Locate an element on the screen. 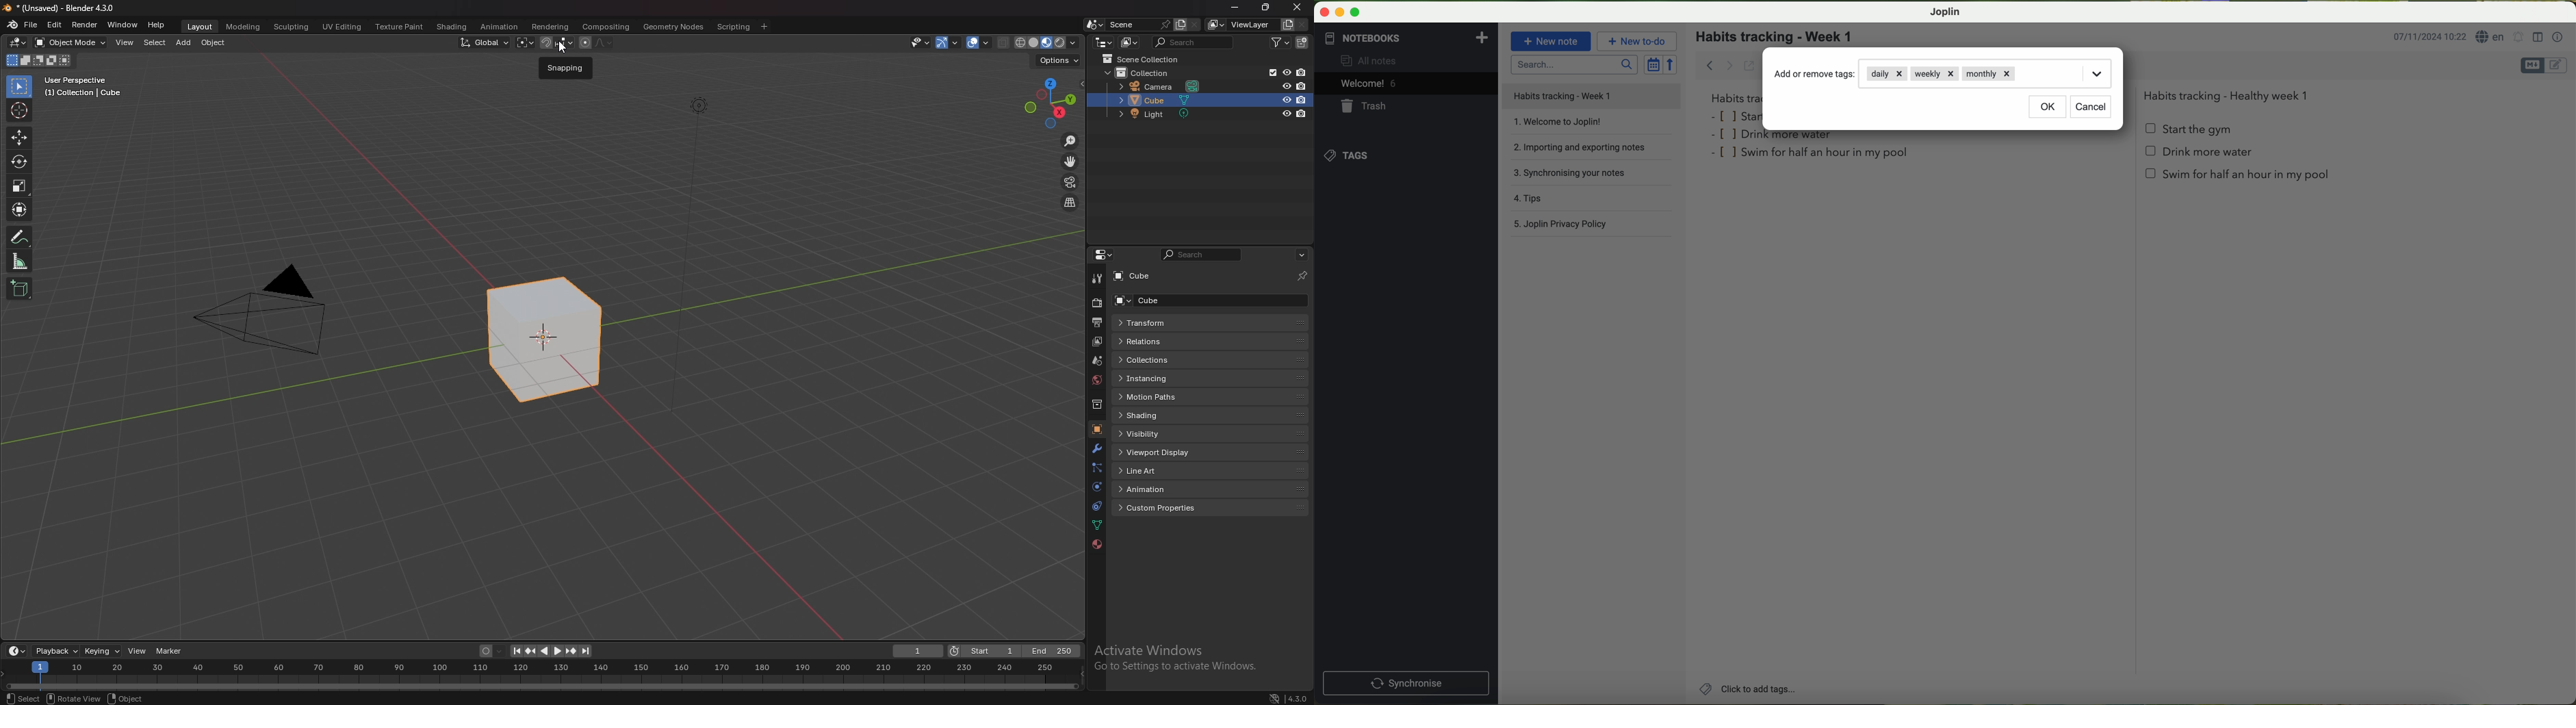 The width and height of the screenshot is (2576, 728). click on add tags is located at coordinates (1745, 688).